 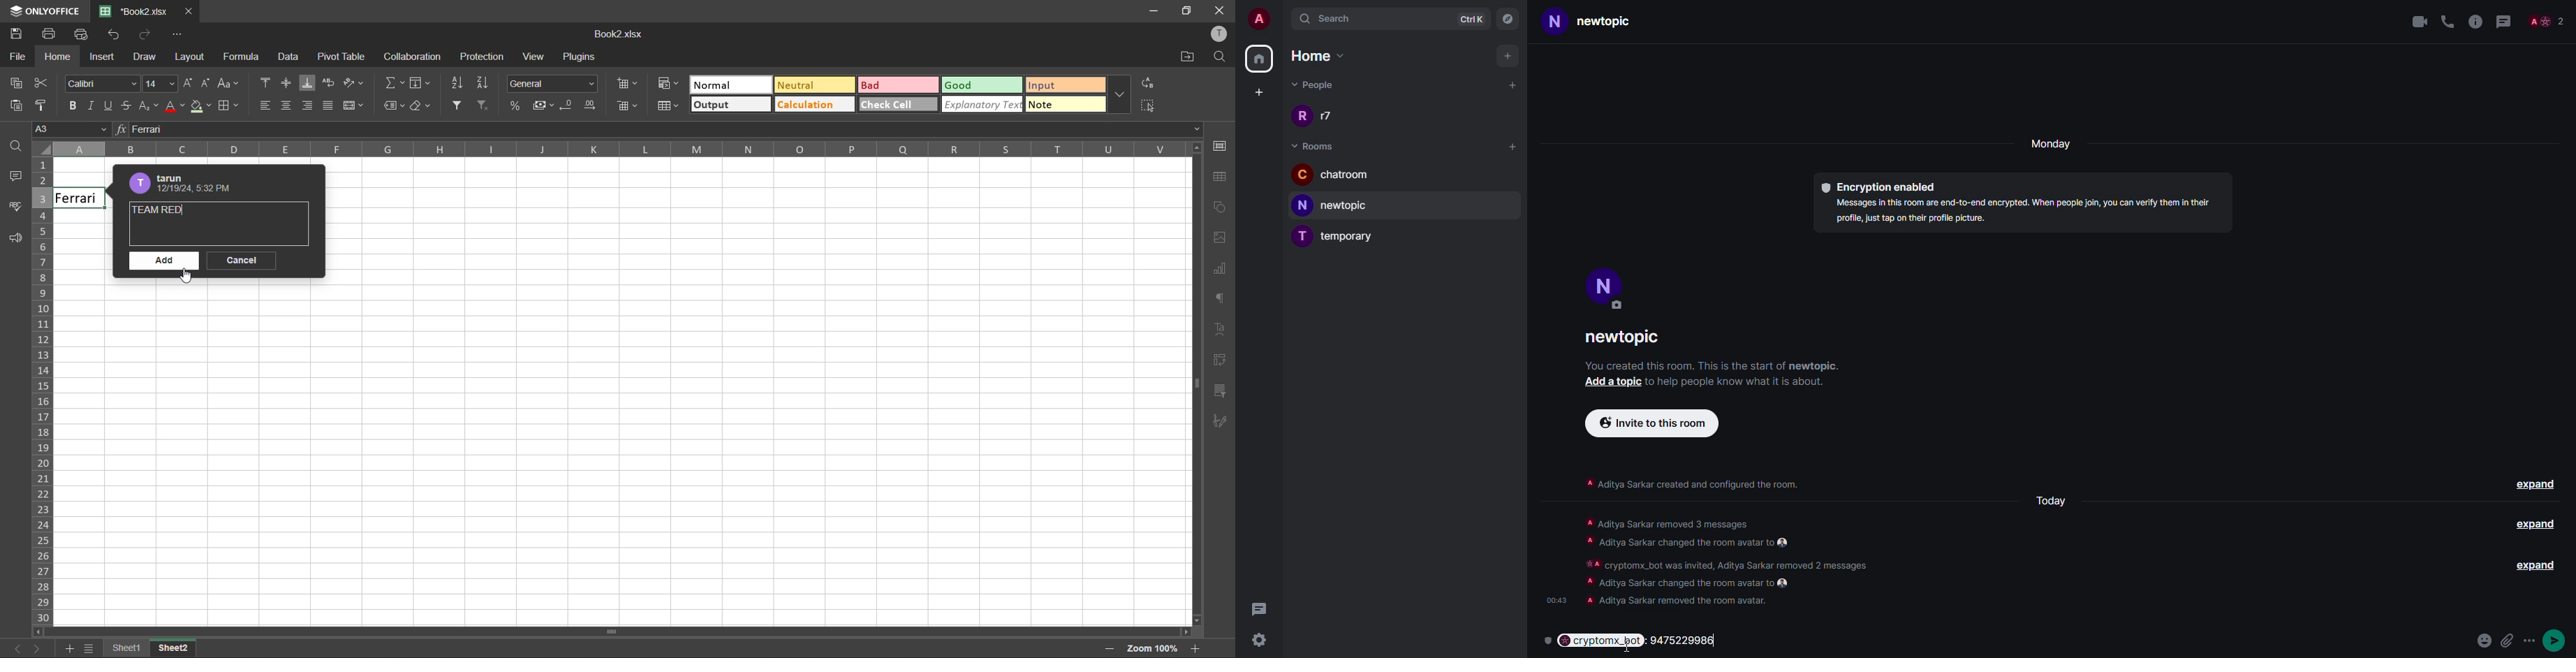 What do you see at coordinates (65, 650) in the screenshot?
I see `add sheet` at bounding box center [65, 650].